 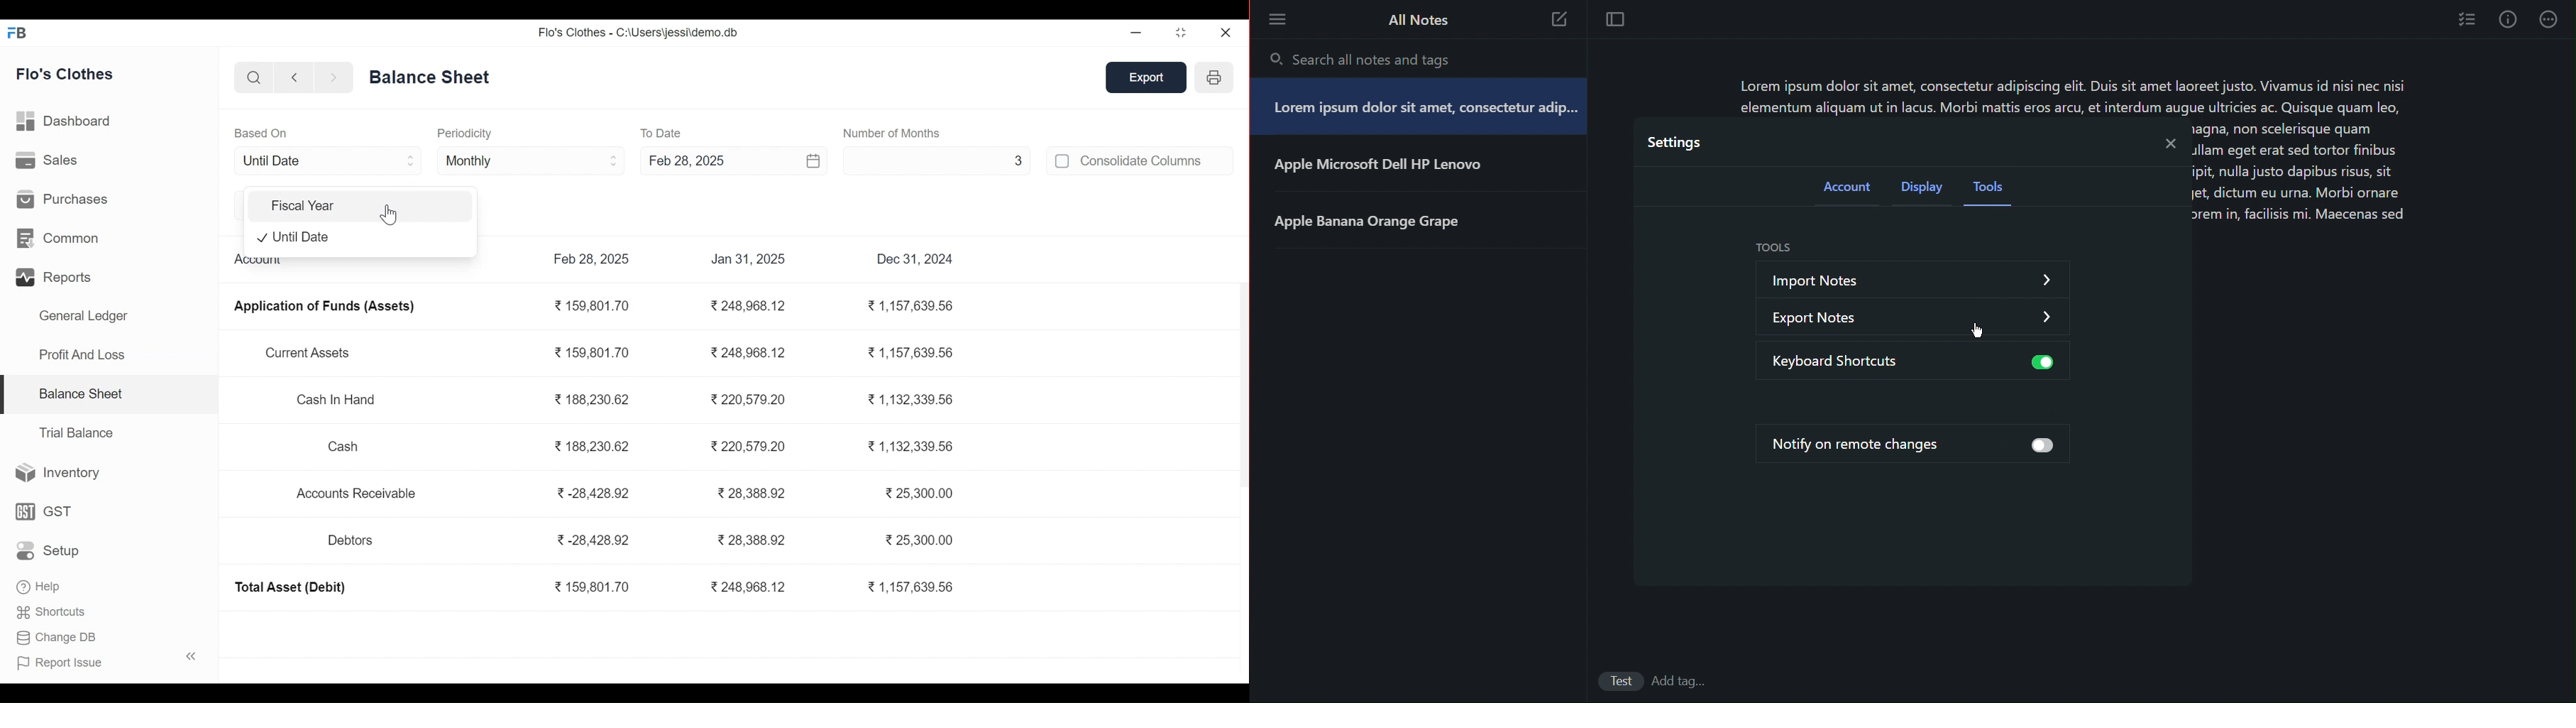 What do you see at coordinates (627, 493) in the screenshot?
I see `Accounts Receivable 3-28,428.92 28,388.92 25,300.00` at bounding box center [627, 493].